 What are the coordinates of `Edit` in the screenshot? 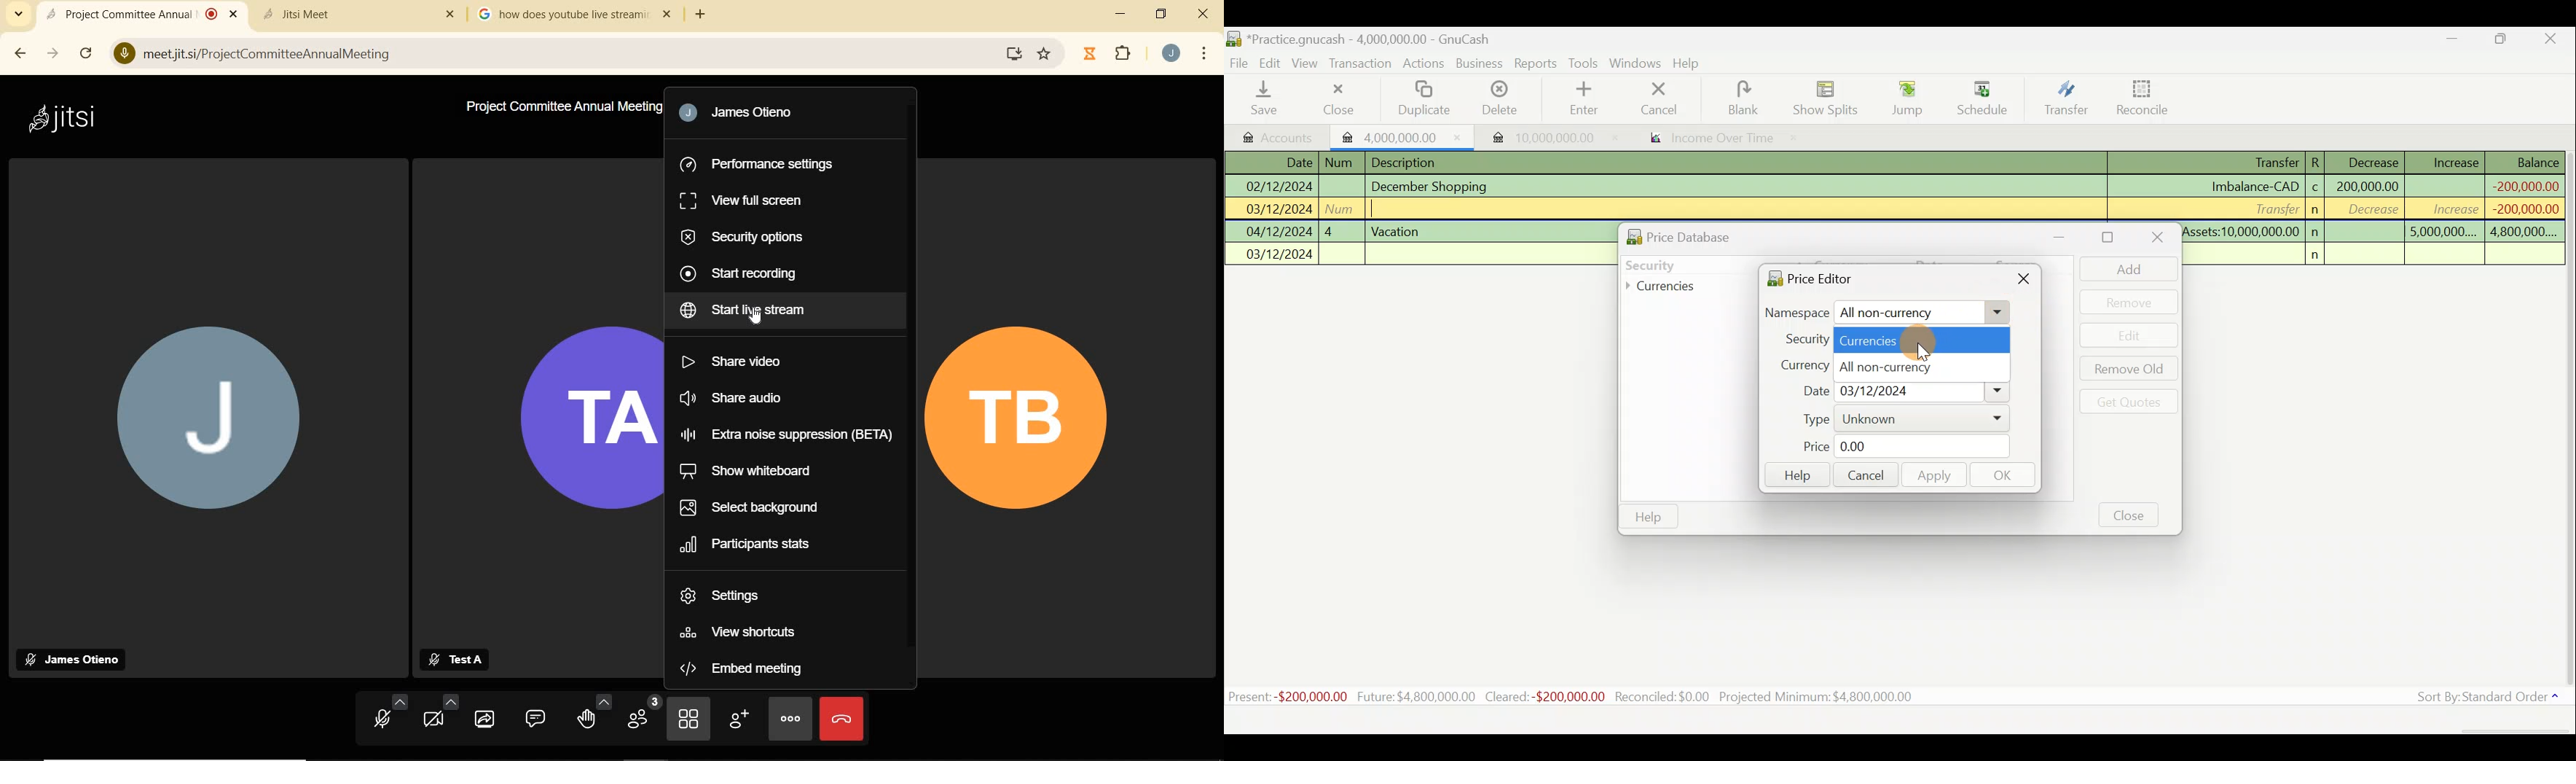 It's located at (2130, 335).